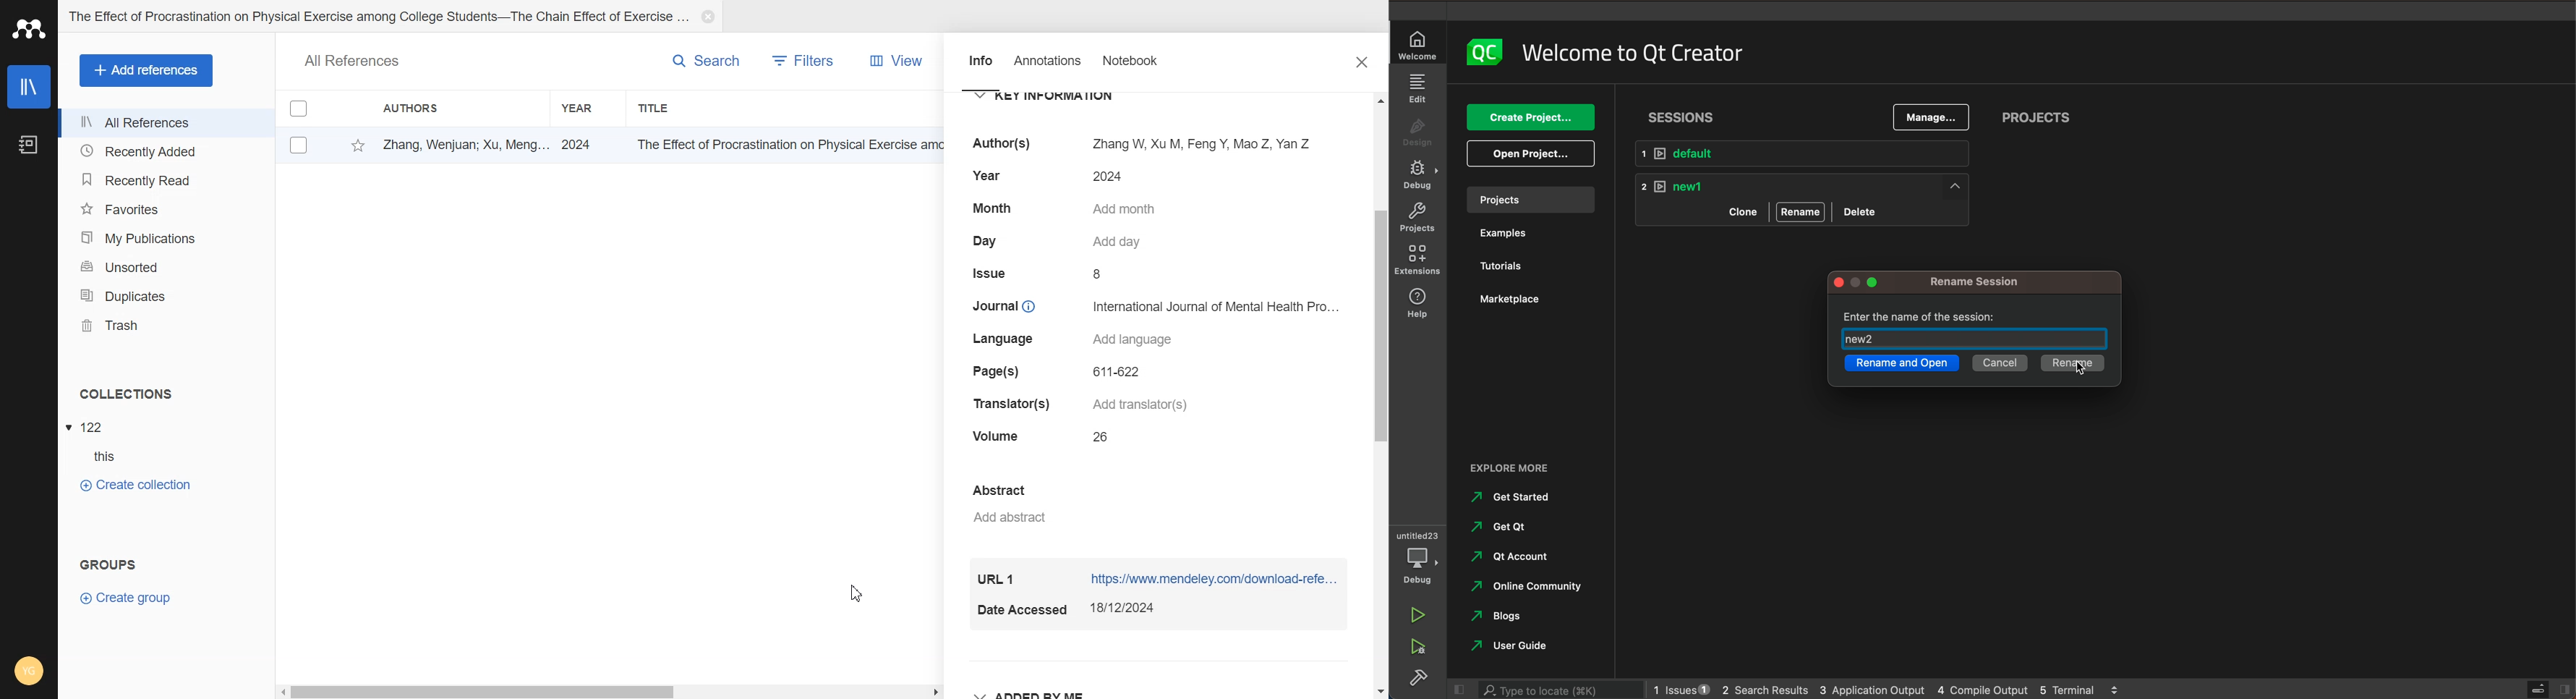 The image size is (2576, 700). What do you see at coordinates (377, 17) in the screenshot?
I see `Folder` at bounding box center [377, 17].